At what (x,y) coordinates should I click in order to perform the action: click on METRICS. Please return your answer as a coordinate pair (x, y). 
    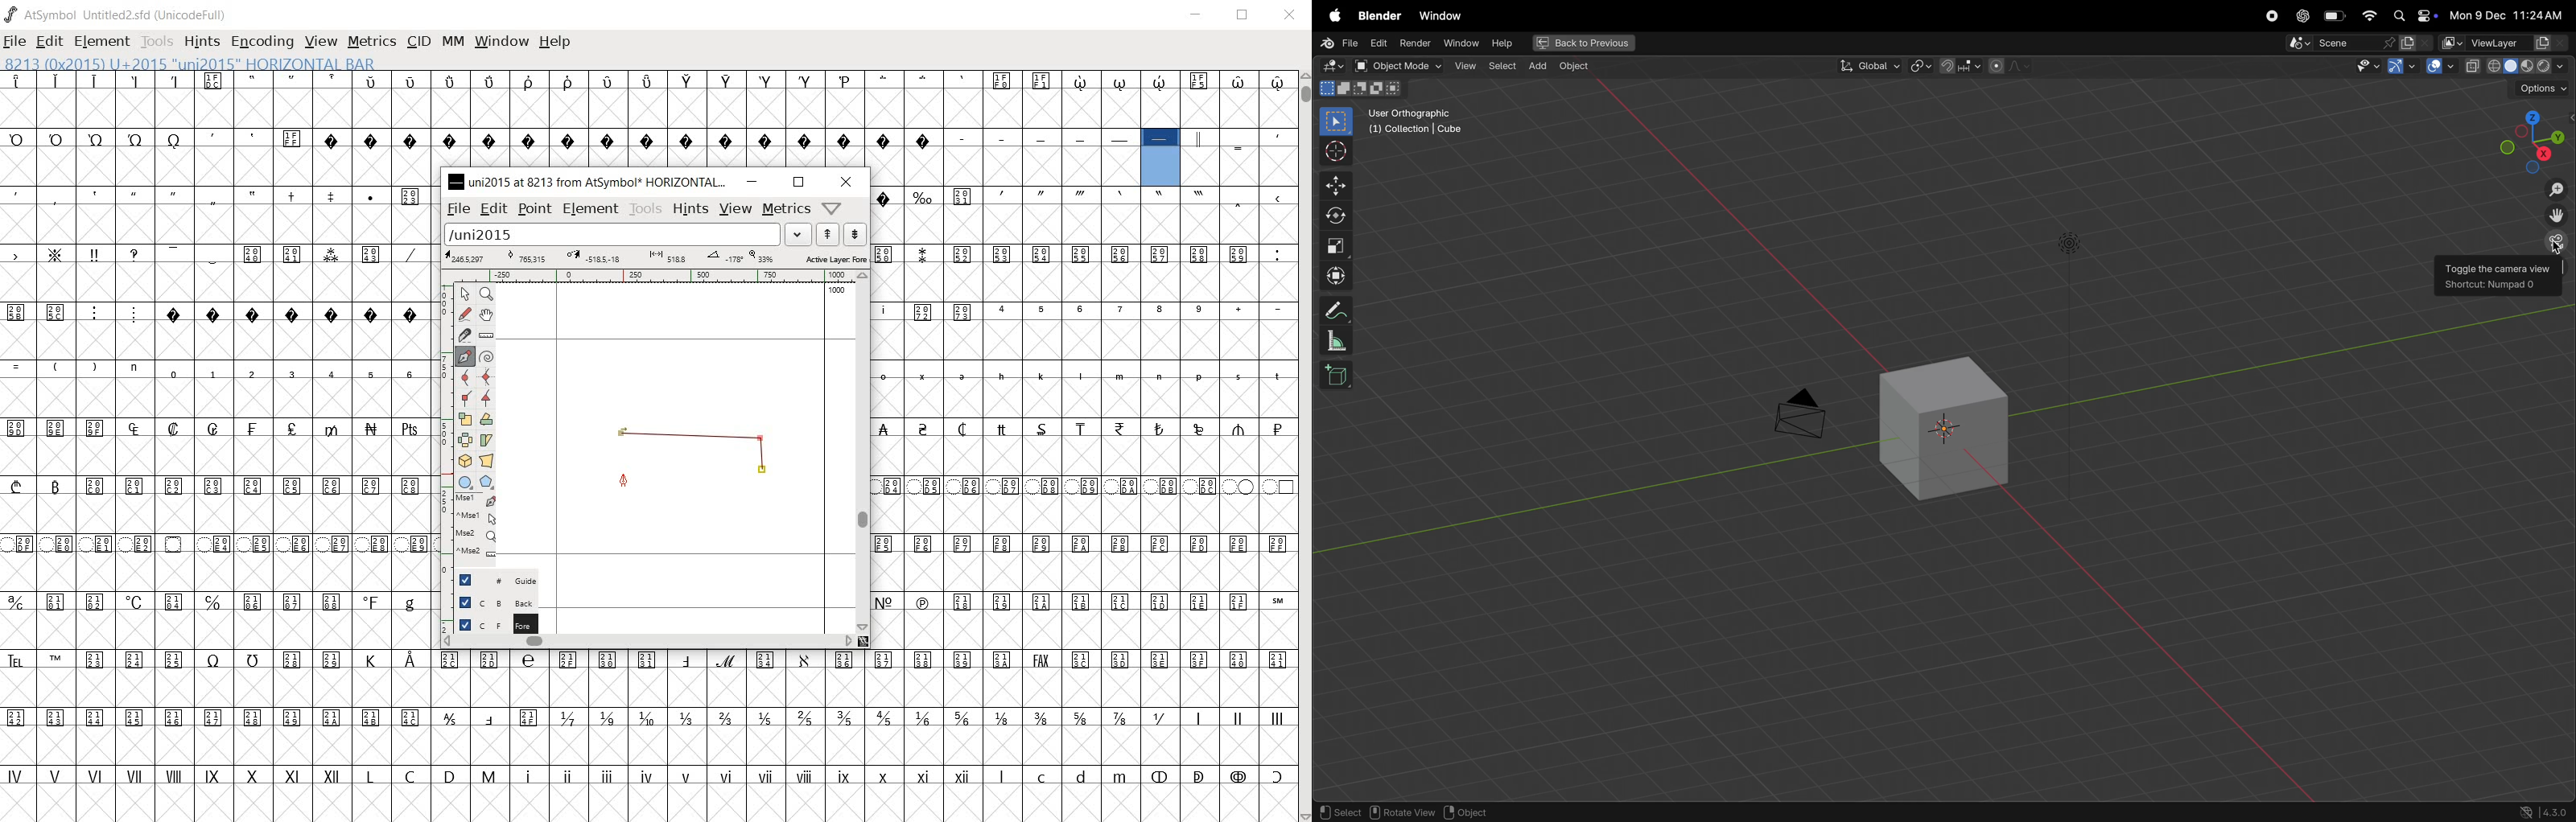
    Looking at the image, I should click on (374, 43).